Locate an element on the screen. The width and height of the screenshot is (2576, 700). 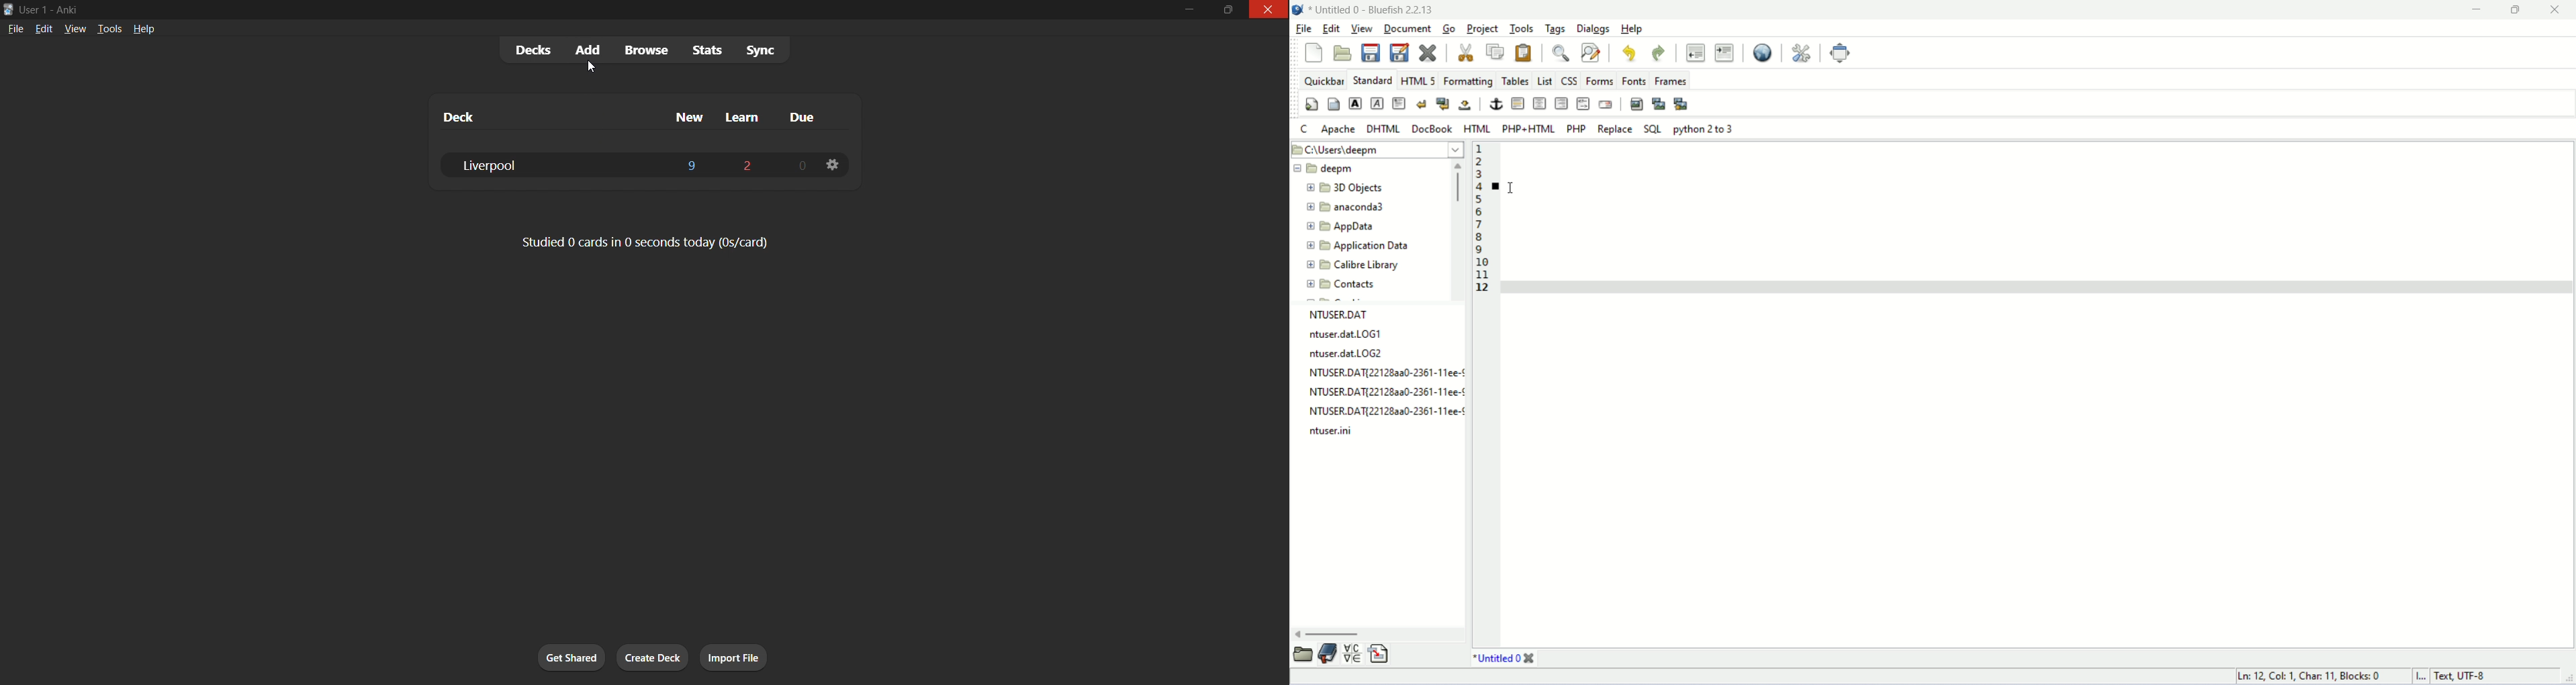
center is located at coordinates (1541, 103).